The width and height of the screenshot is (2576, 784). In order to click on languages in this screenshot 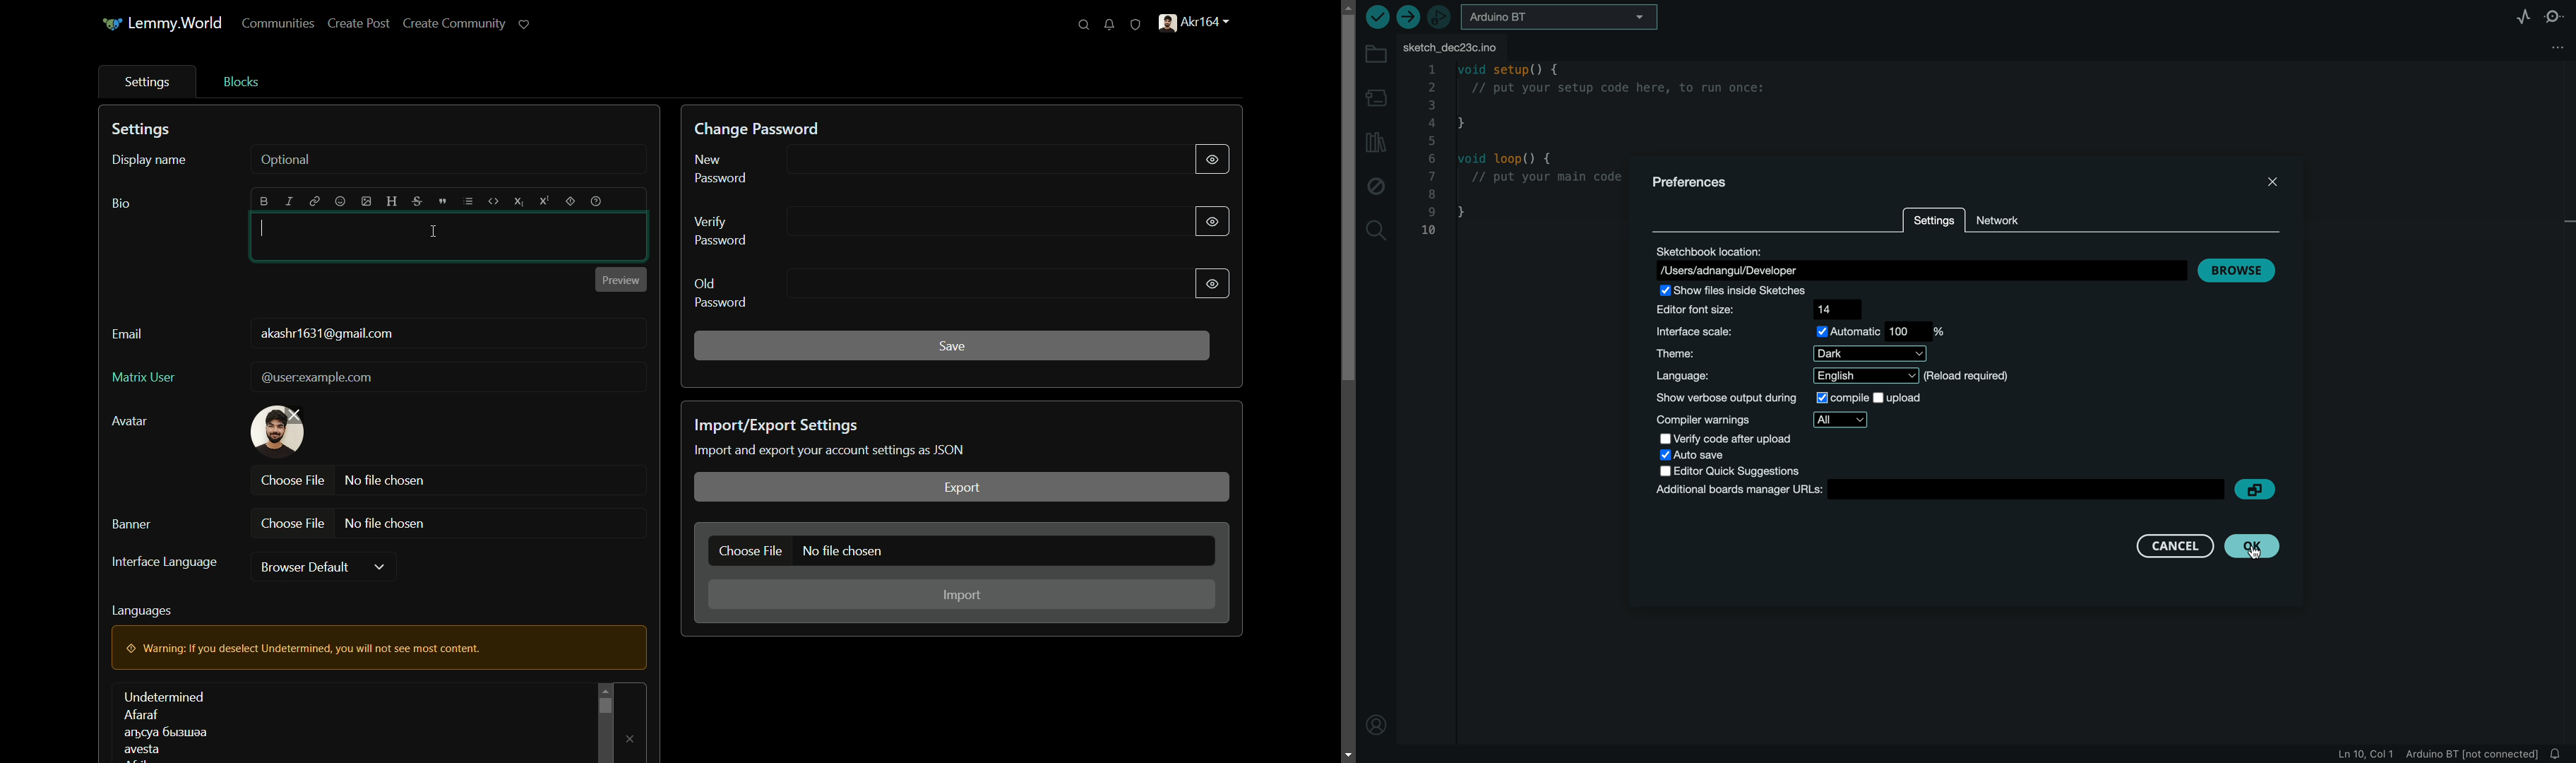, I will do `click(165, 723)`.